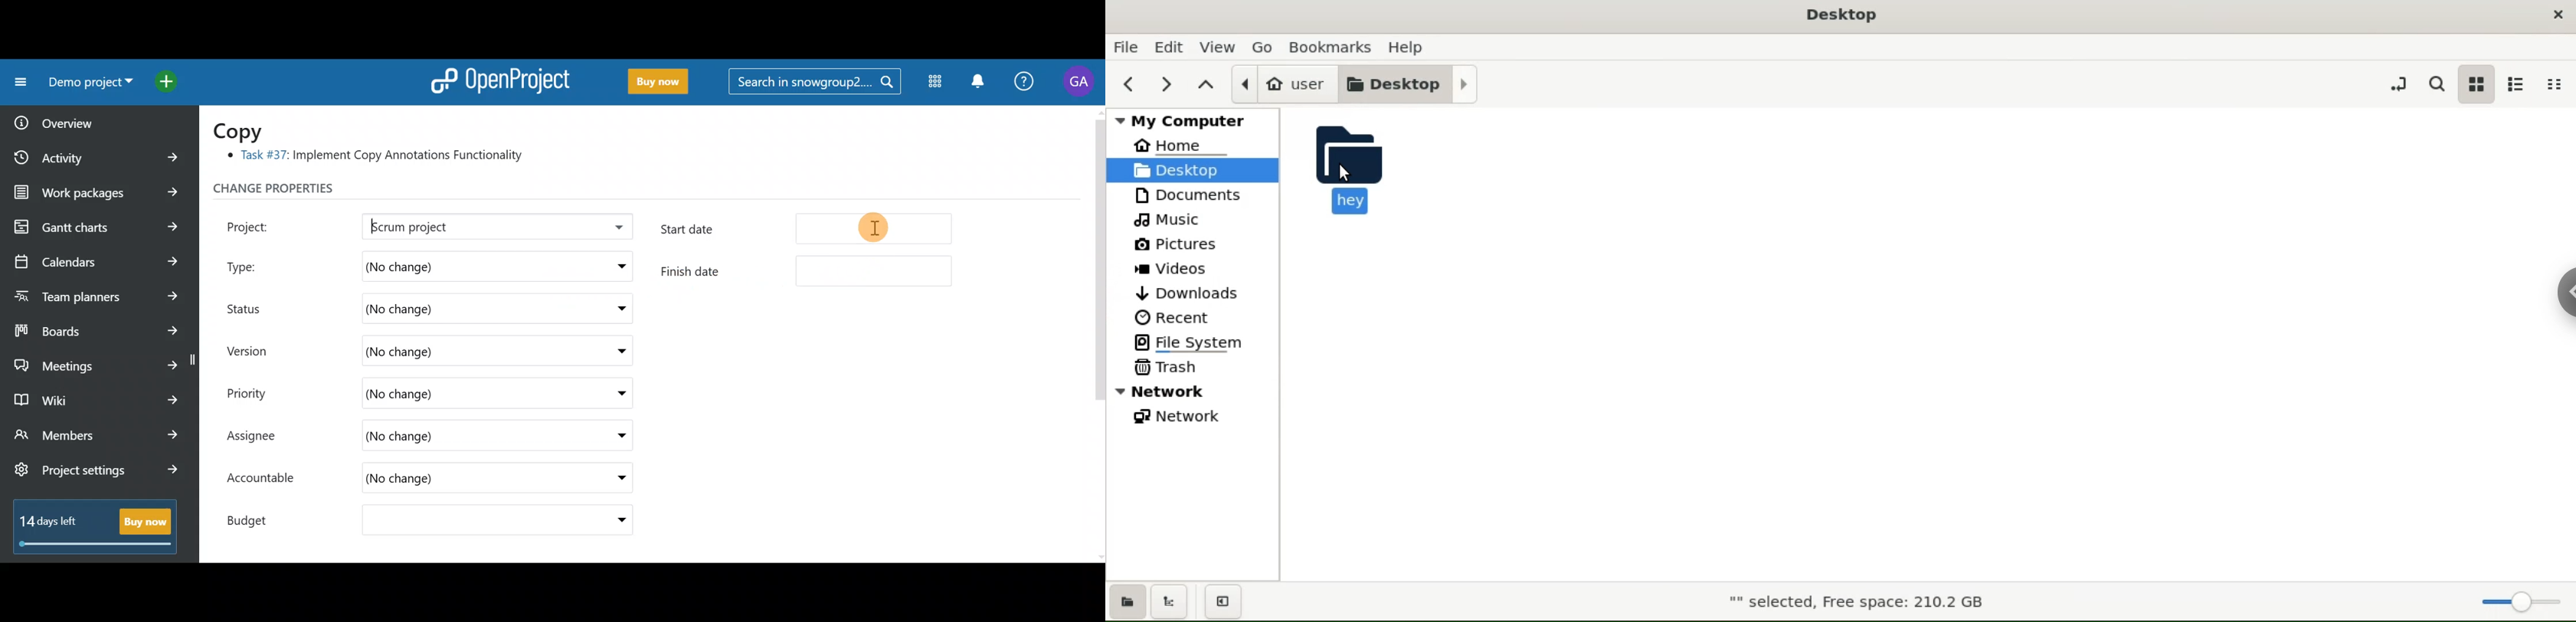 This screenshot has width=2576, height=644. What do you see at coordinates (94, 293) in the screenshot?
I see `Team planners` at bounding box center [94, 293].